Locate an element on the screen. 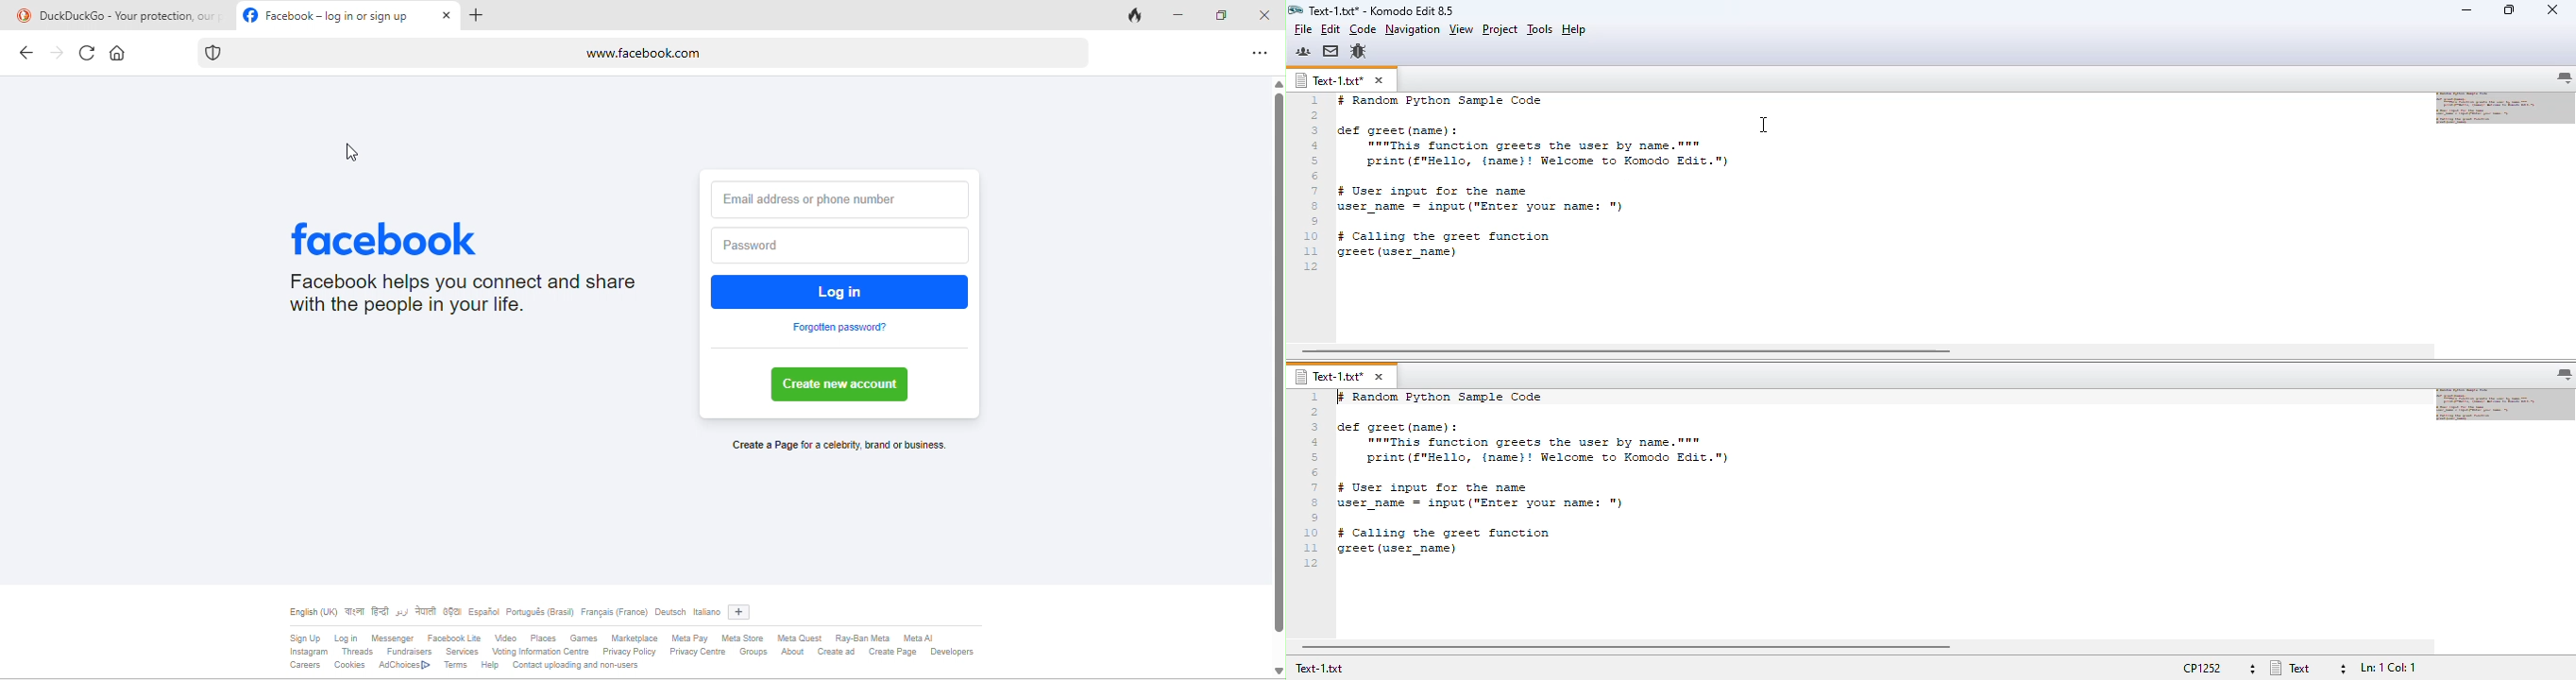  scroll up is located at coordinates (1278, 81).